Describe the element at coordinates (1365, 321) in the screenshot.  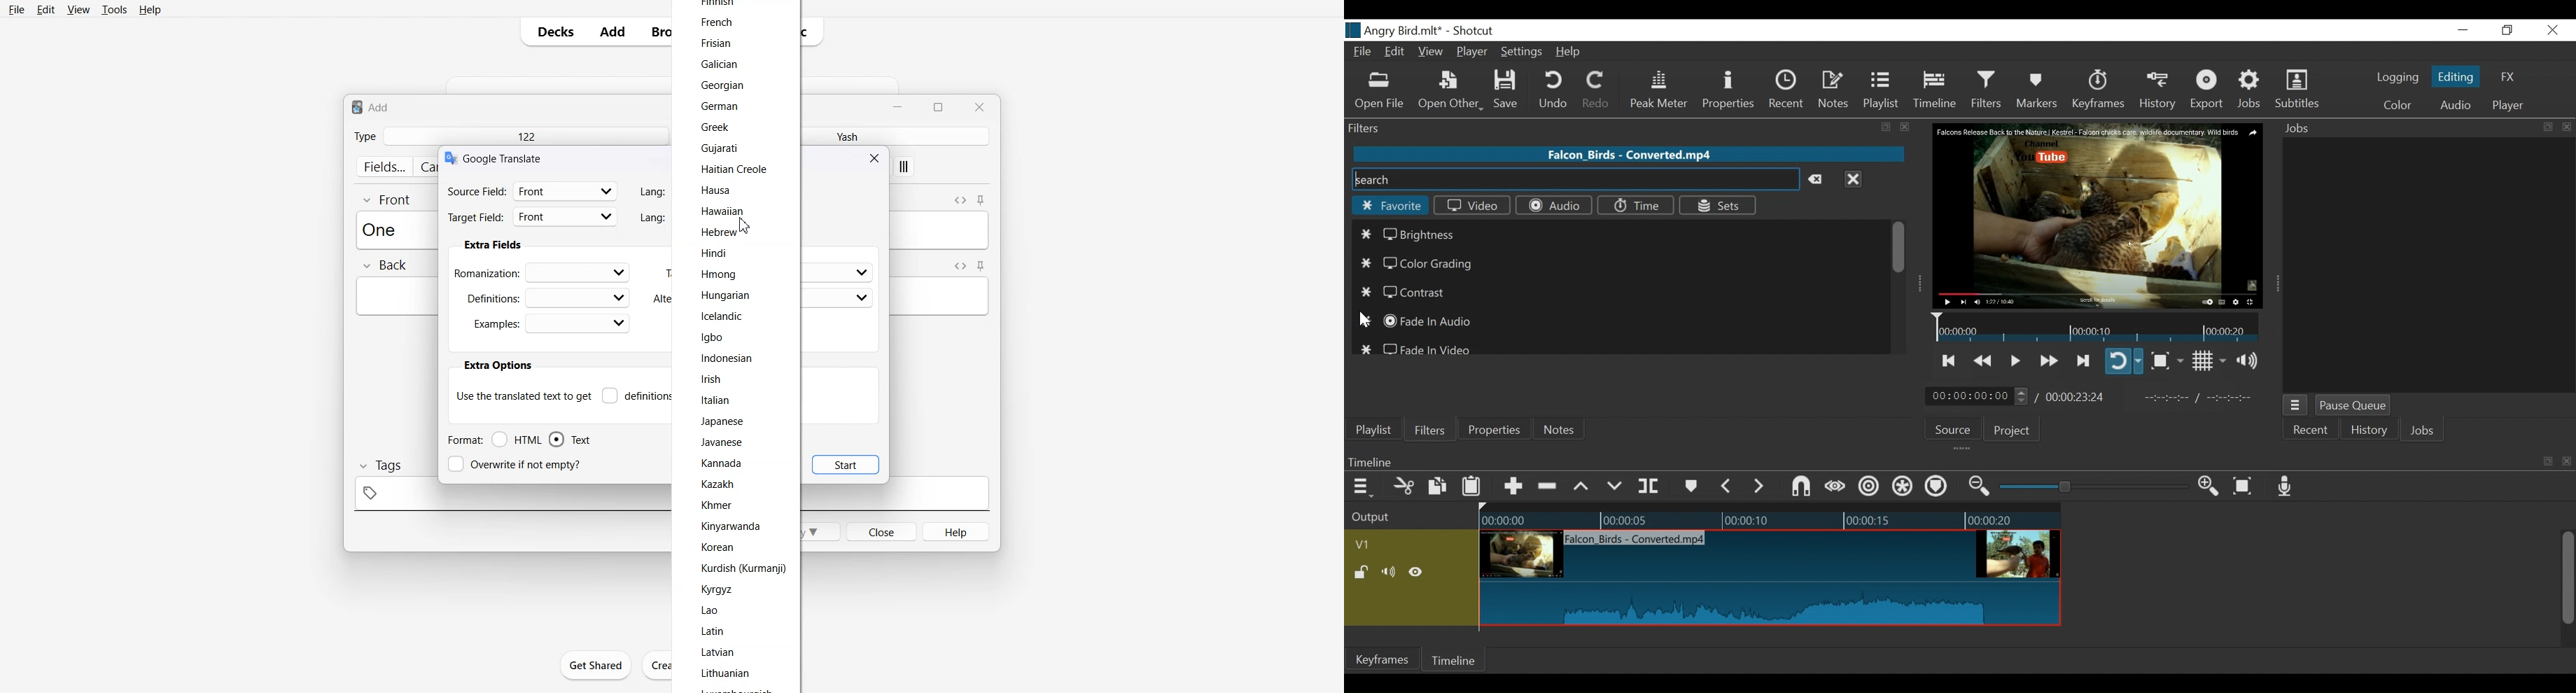
I see `Cursor` at that location.